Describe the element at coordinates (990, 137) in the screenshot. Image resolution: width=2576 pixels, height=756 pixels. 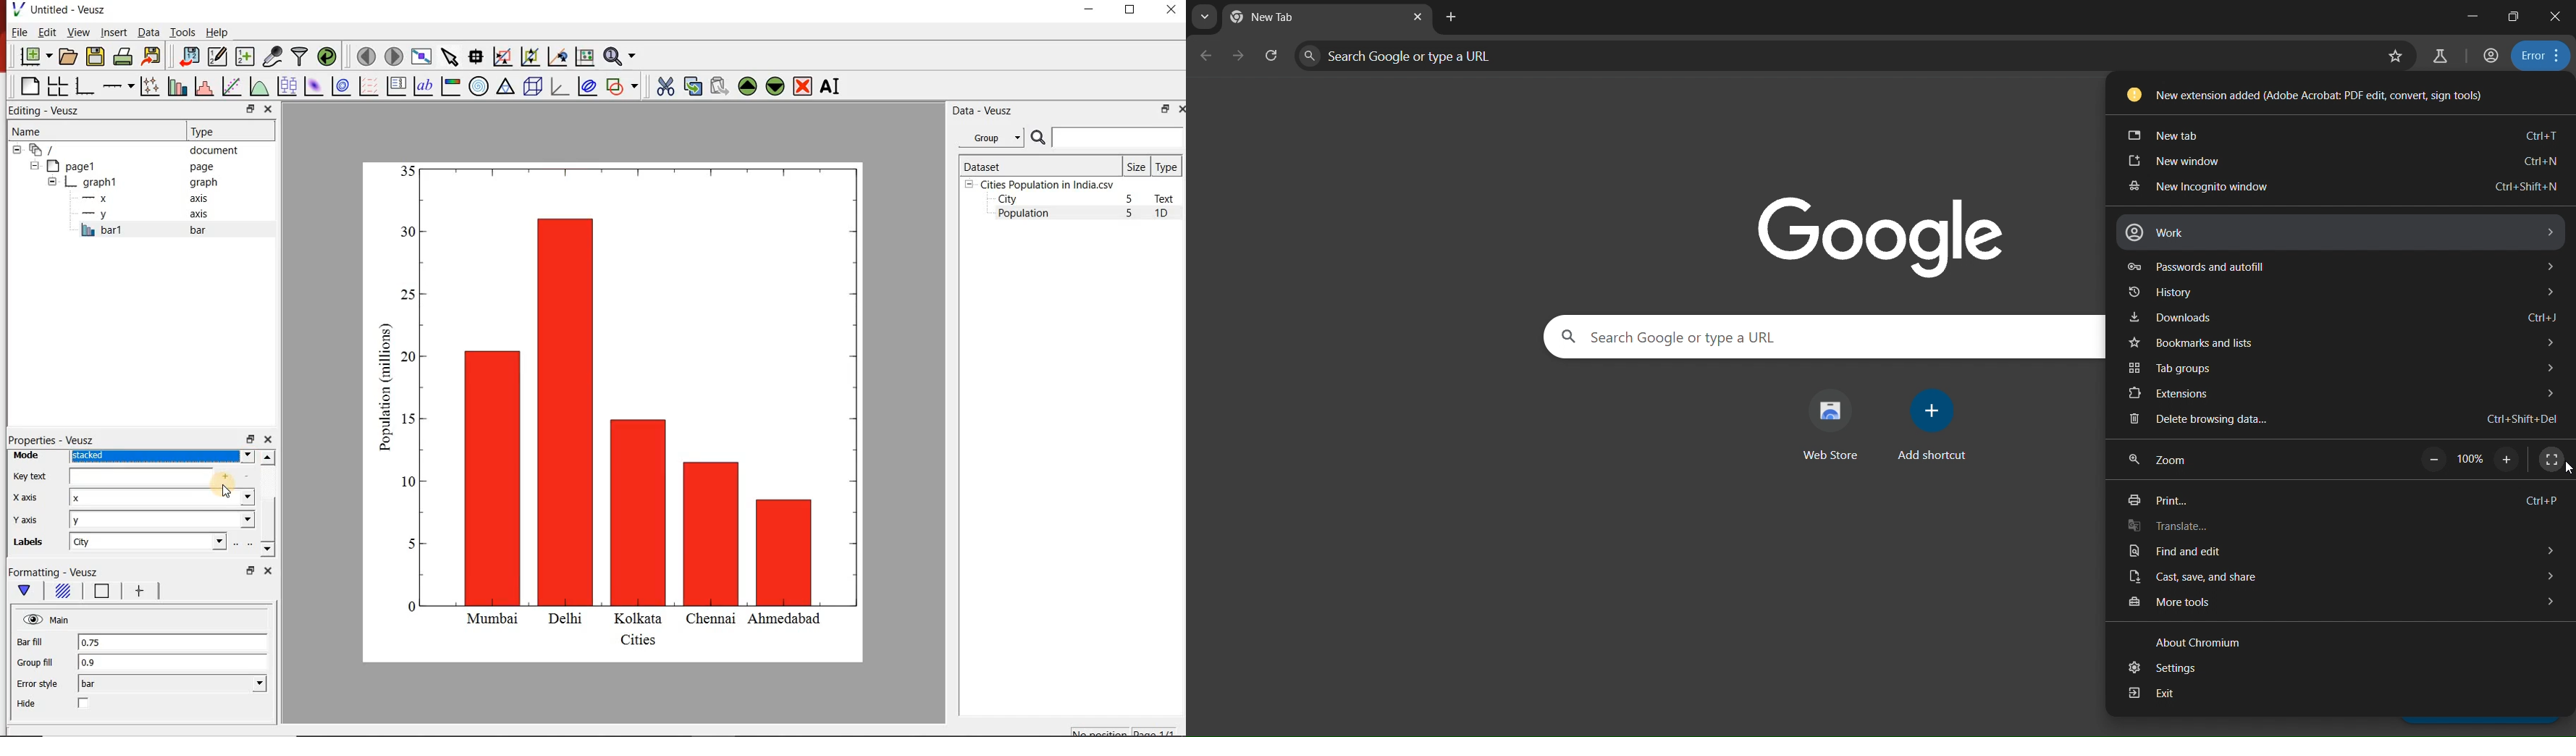
I see `Group datasets with property given` at that location.